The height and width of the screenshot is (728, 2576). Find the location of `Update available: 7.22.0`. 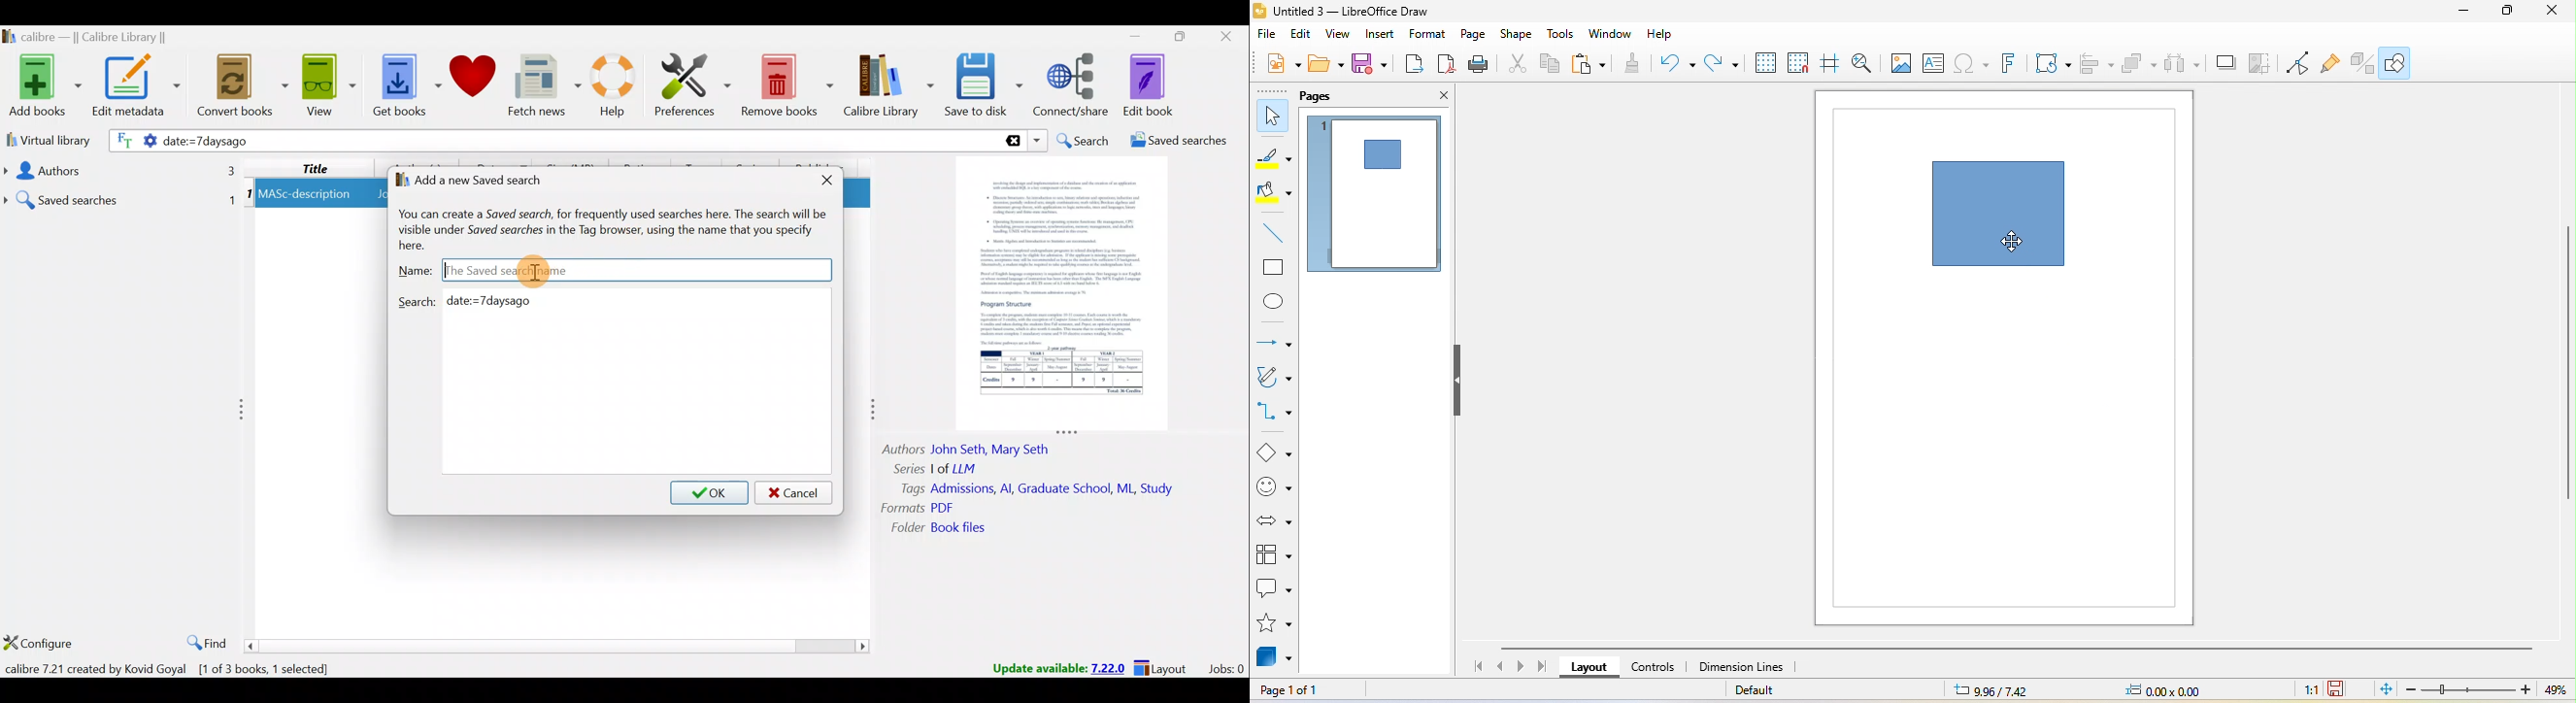

Update available: 7.22.0 is located at coordinates (1052, 667).